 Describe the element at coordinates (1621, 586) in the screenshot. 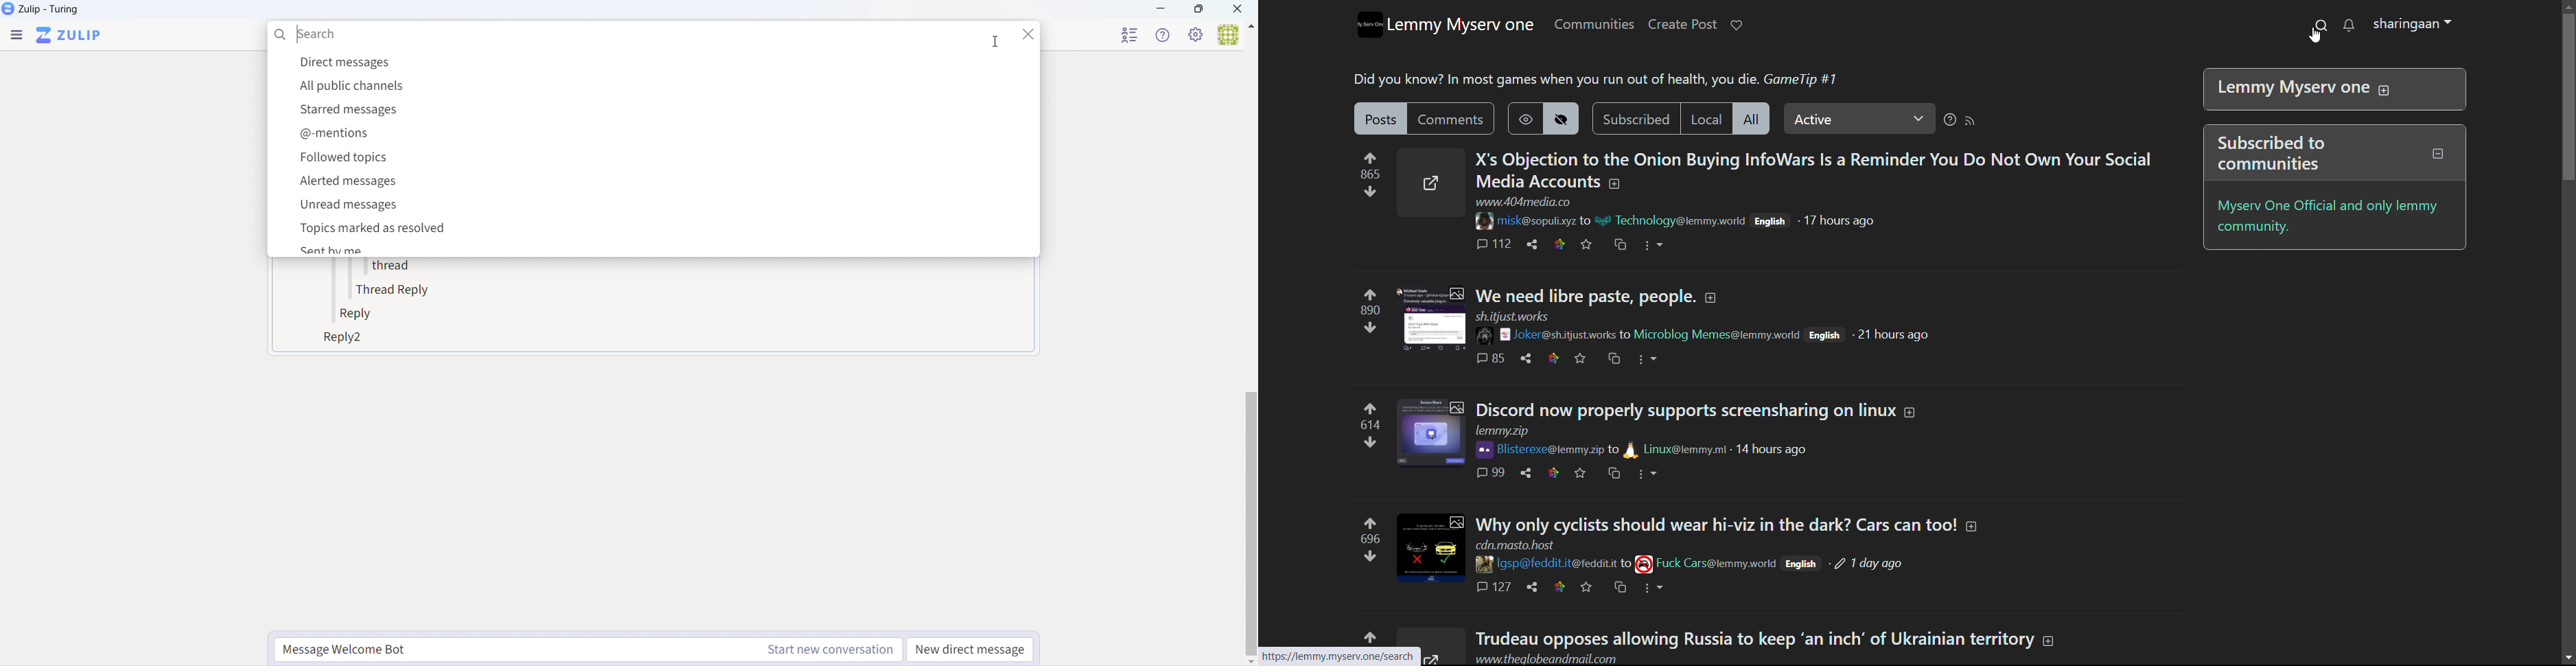

I see `cross post` at that location.